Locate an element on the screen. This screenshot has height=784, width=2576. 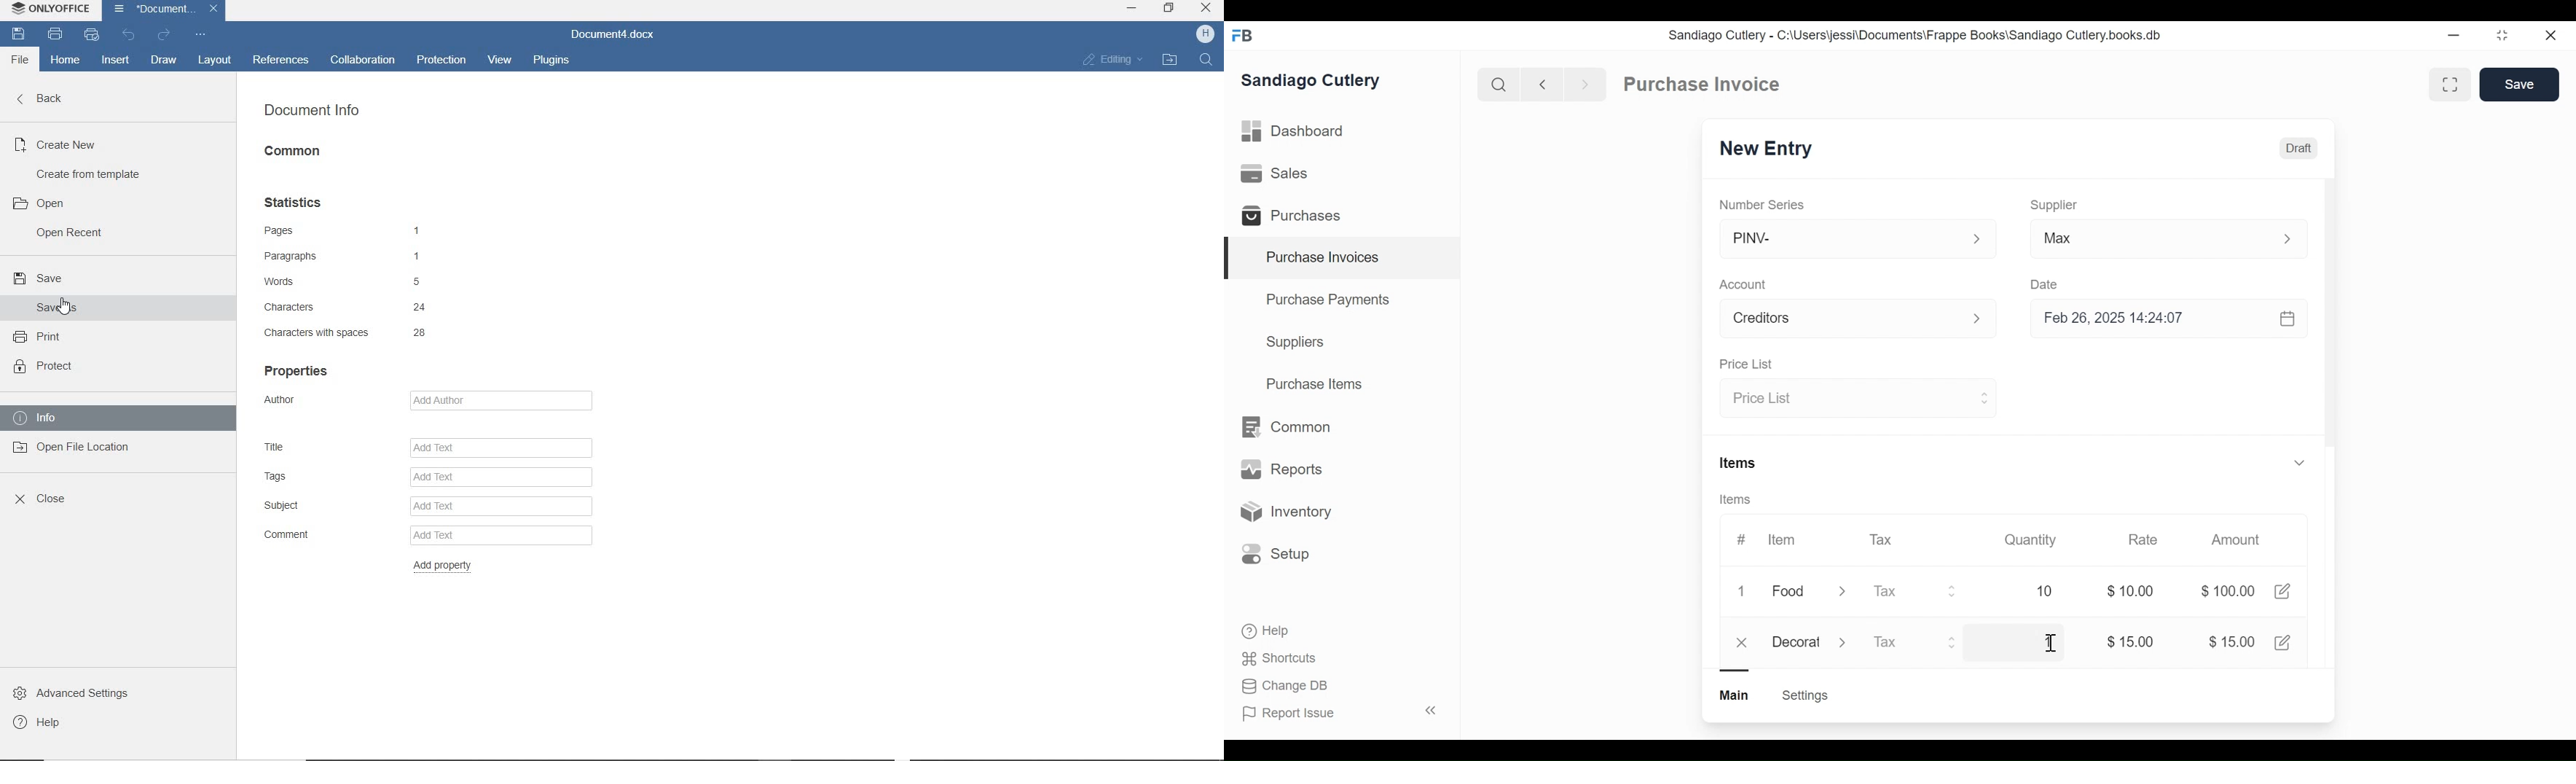
add property is located at coordinates (447, 566).